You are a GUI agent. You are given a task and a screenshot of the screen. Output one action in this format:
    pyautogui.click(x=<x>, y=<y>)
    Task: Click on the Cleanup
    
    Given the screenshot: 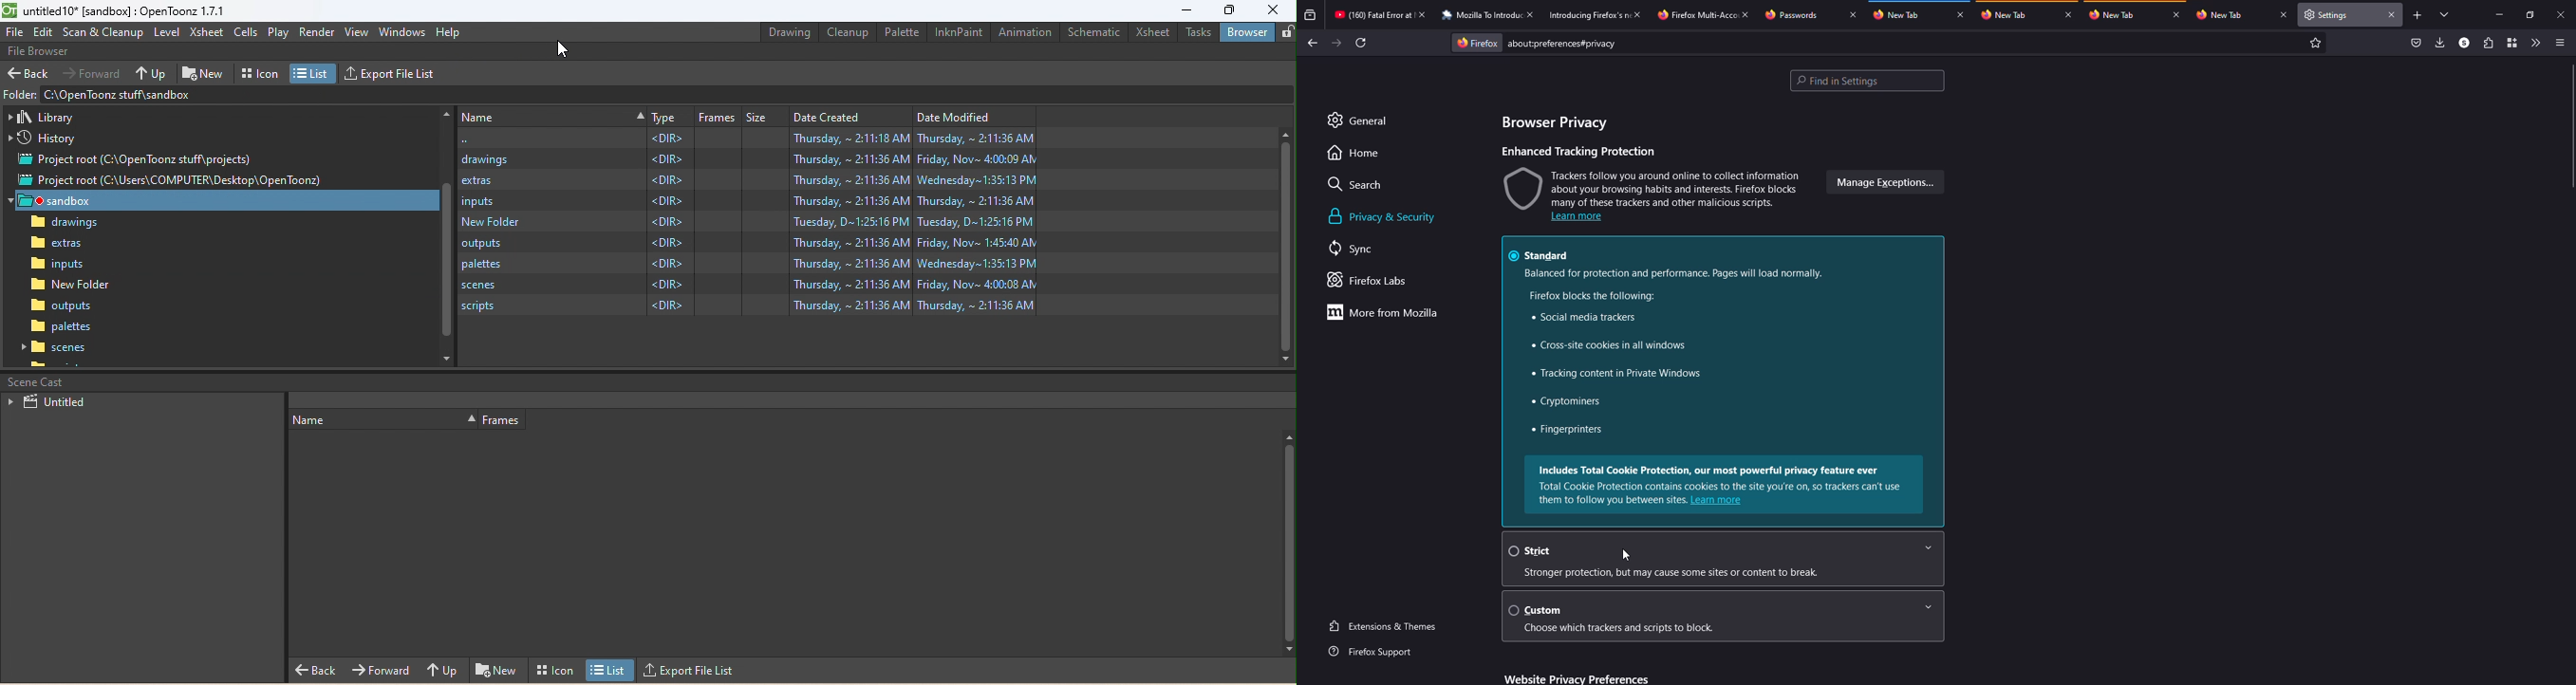 What is the action you would take?
    pyautogui.click(x=845, y=33)
    